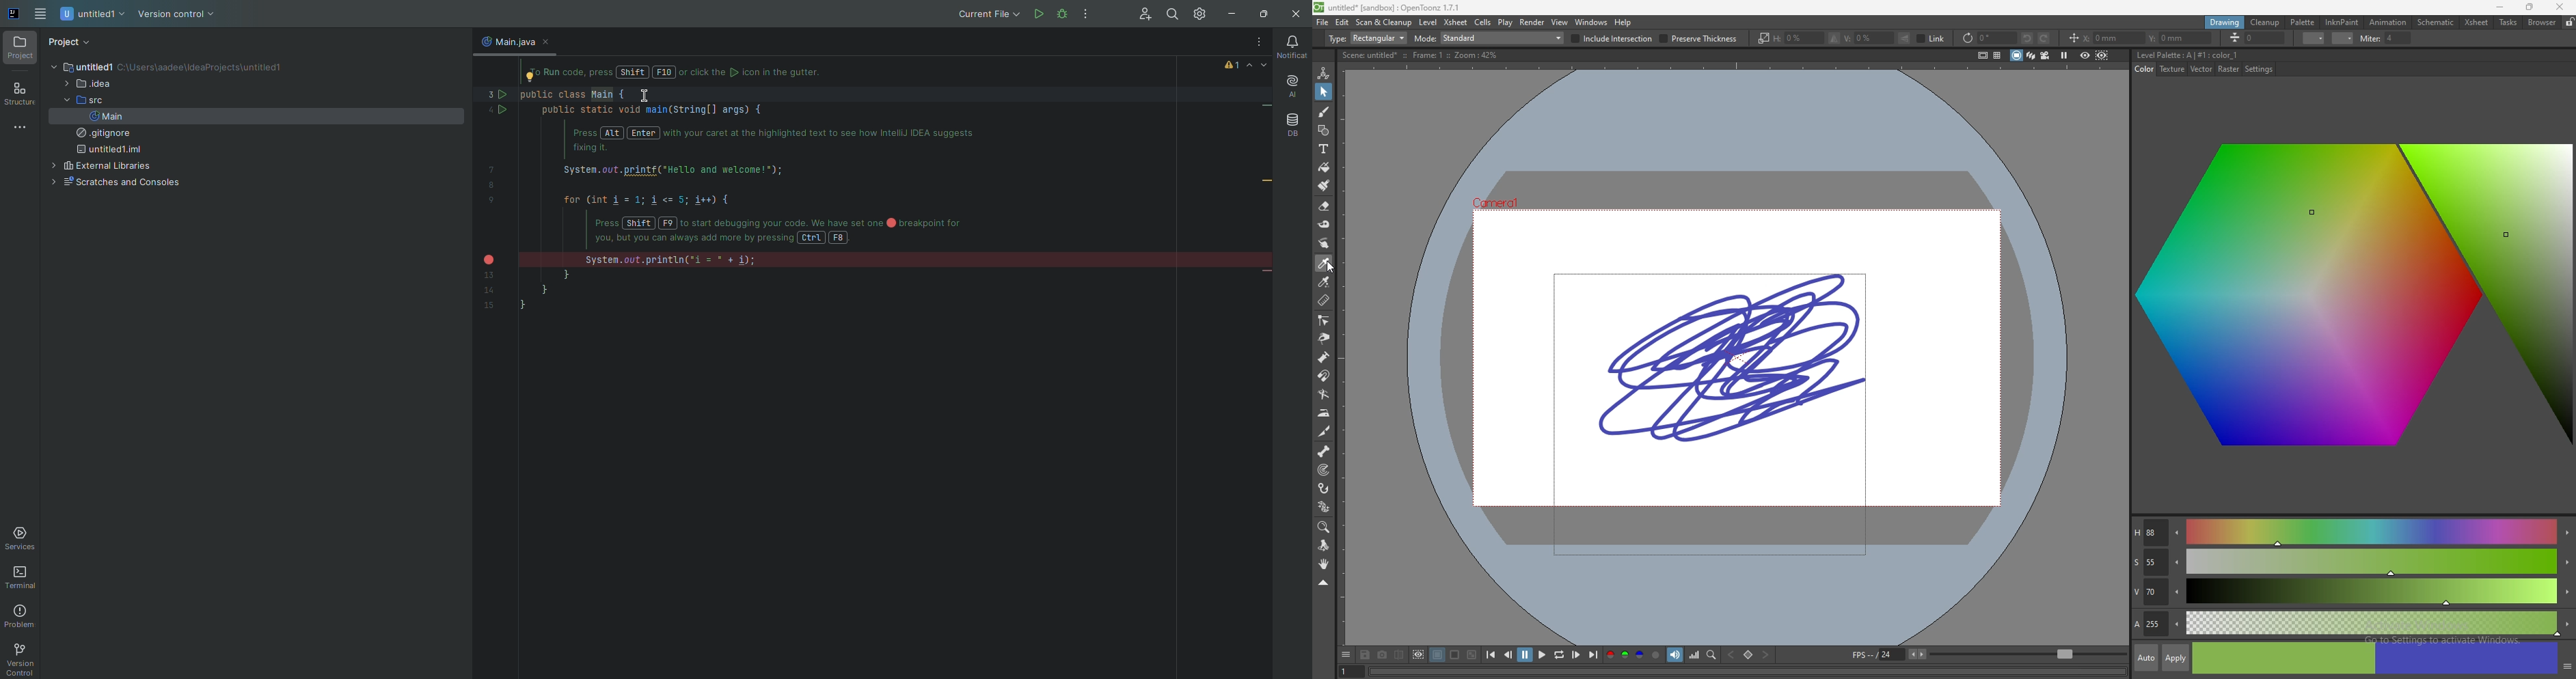 The height and width of the screenshot is (700, 2576). I want to click on control point editor tool, so click(1324, 320).